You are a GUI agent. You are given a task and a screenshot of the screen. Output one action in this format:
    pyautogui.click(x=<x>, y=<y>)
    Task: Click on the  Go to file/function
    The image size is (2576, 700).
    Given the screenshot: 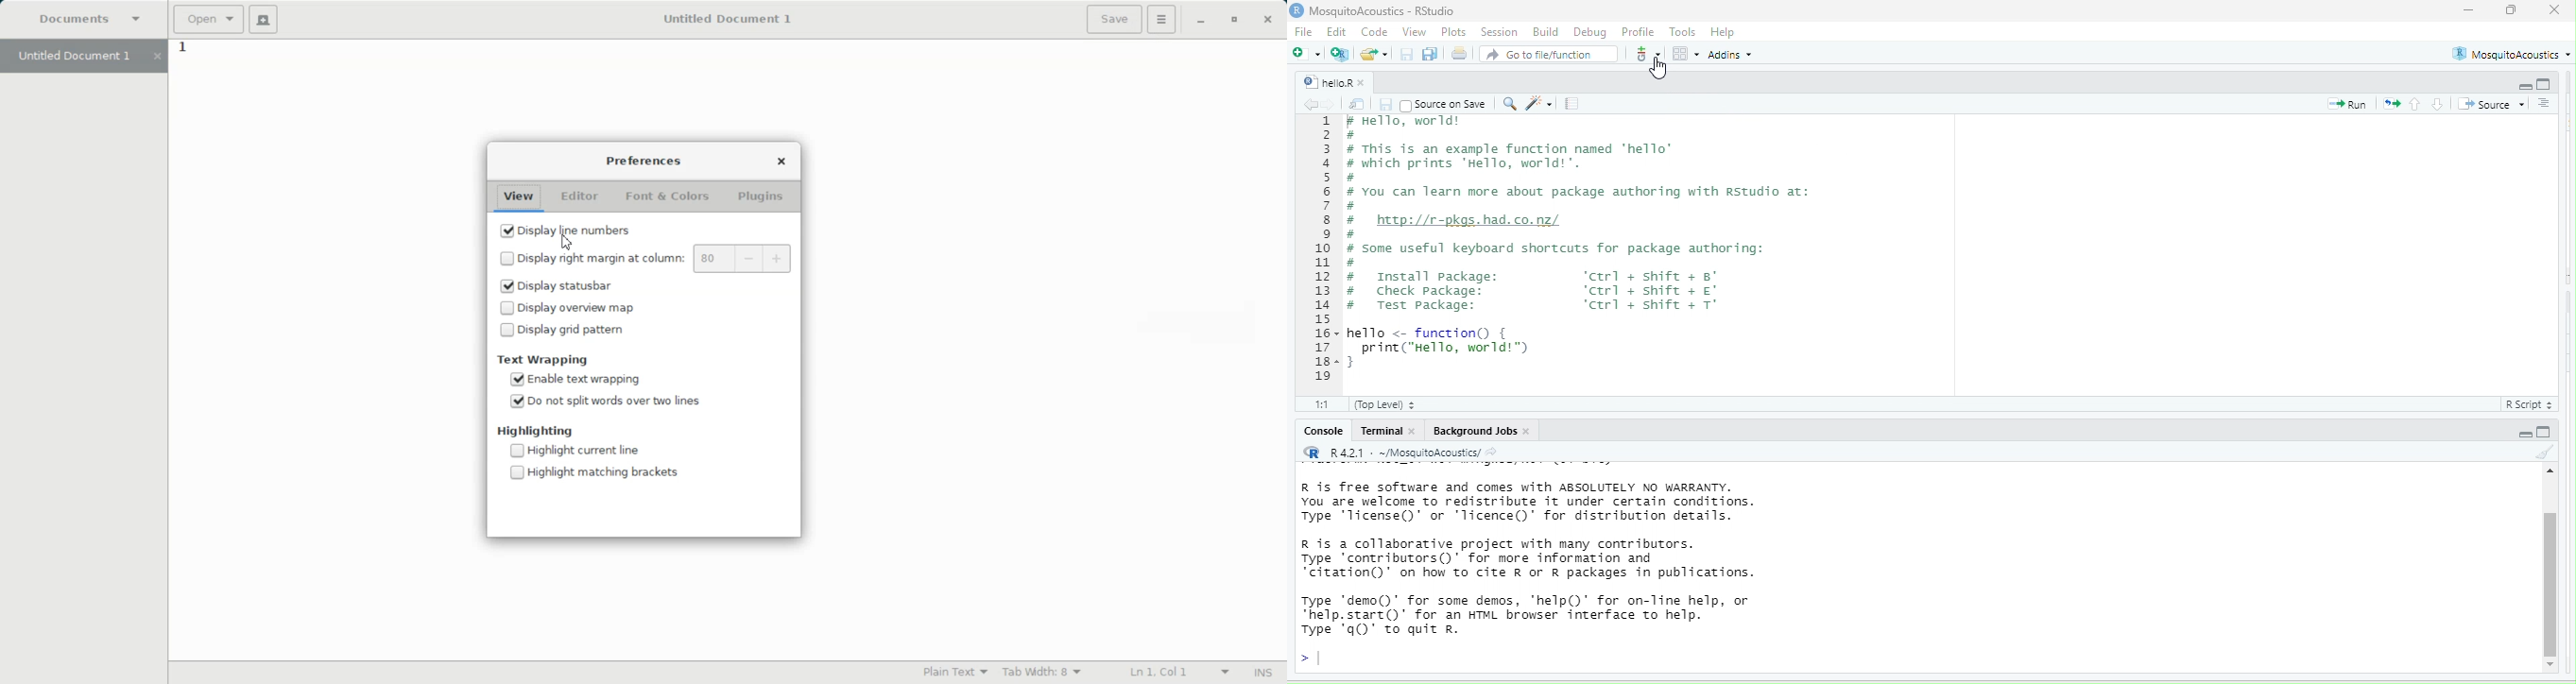 What is the action you would take?
    pyautogui.click(x=1547, y=55)
    